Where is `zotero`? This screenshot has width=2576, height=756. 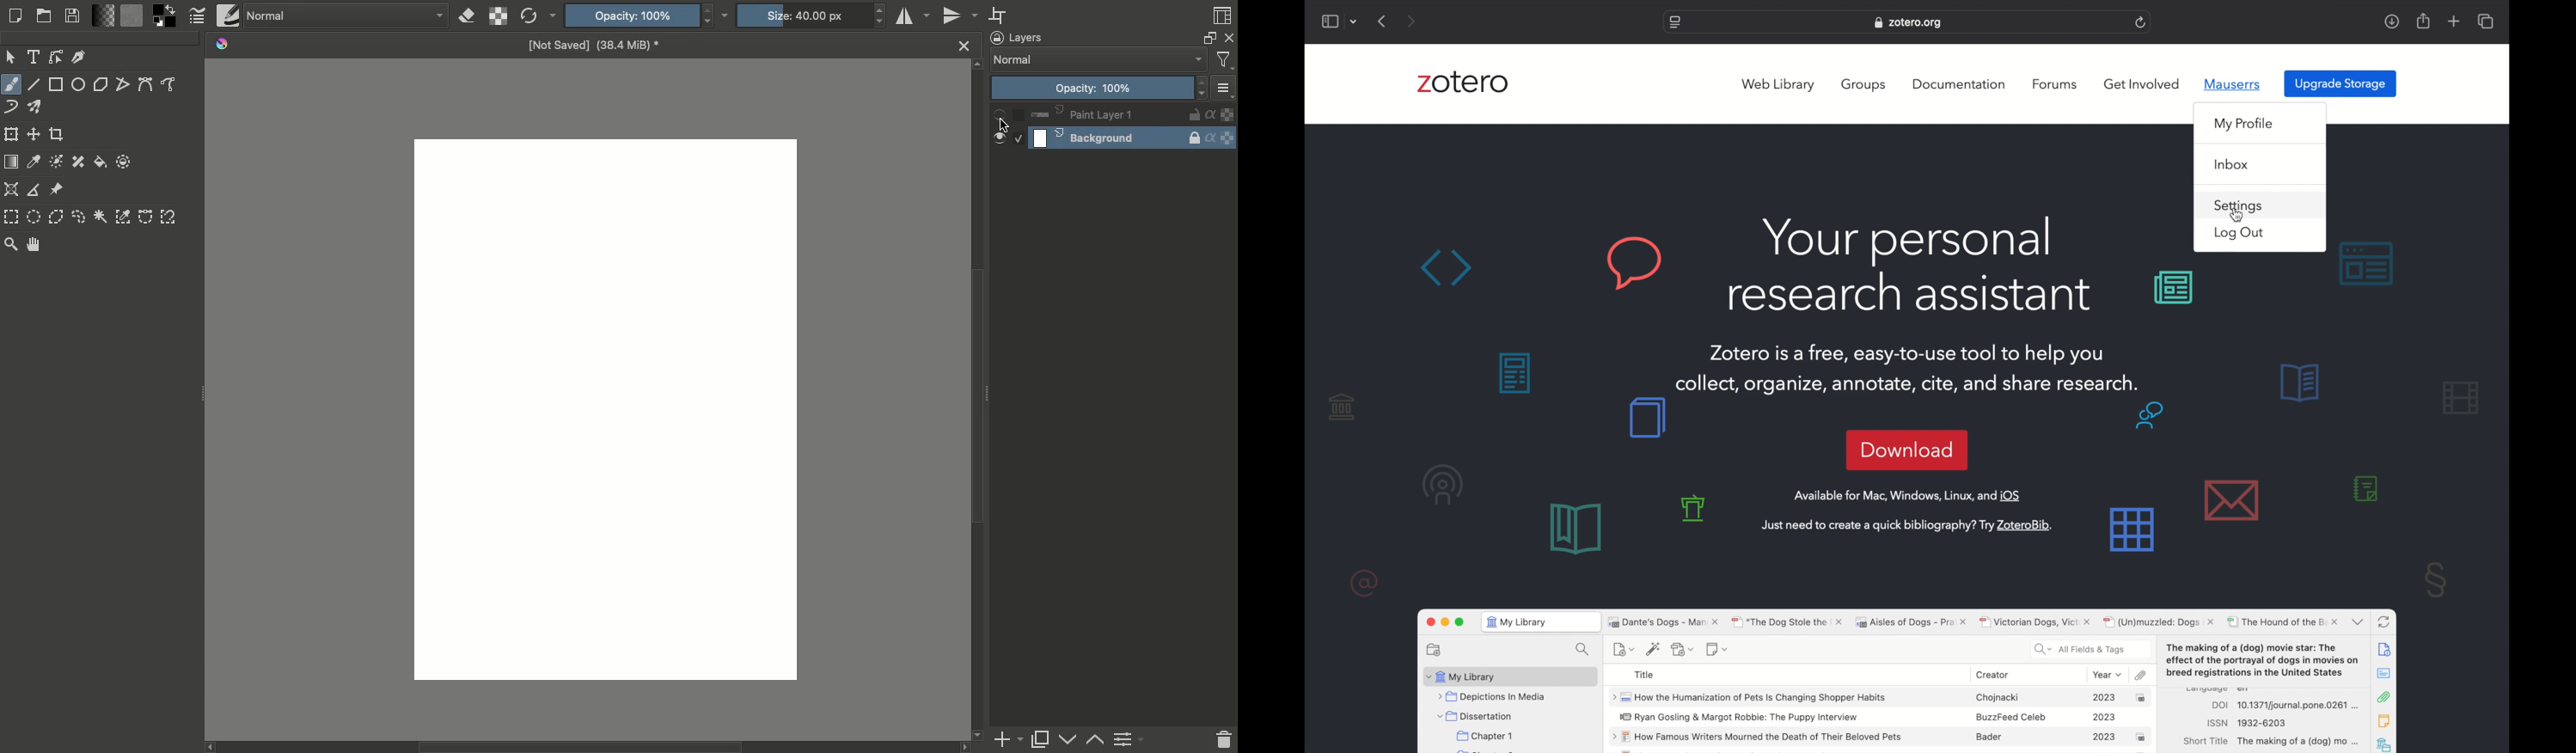 zotero is located at coordinates (1464, 82).